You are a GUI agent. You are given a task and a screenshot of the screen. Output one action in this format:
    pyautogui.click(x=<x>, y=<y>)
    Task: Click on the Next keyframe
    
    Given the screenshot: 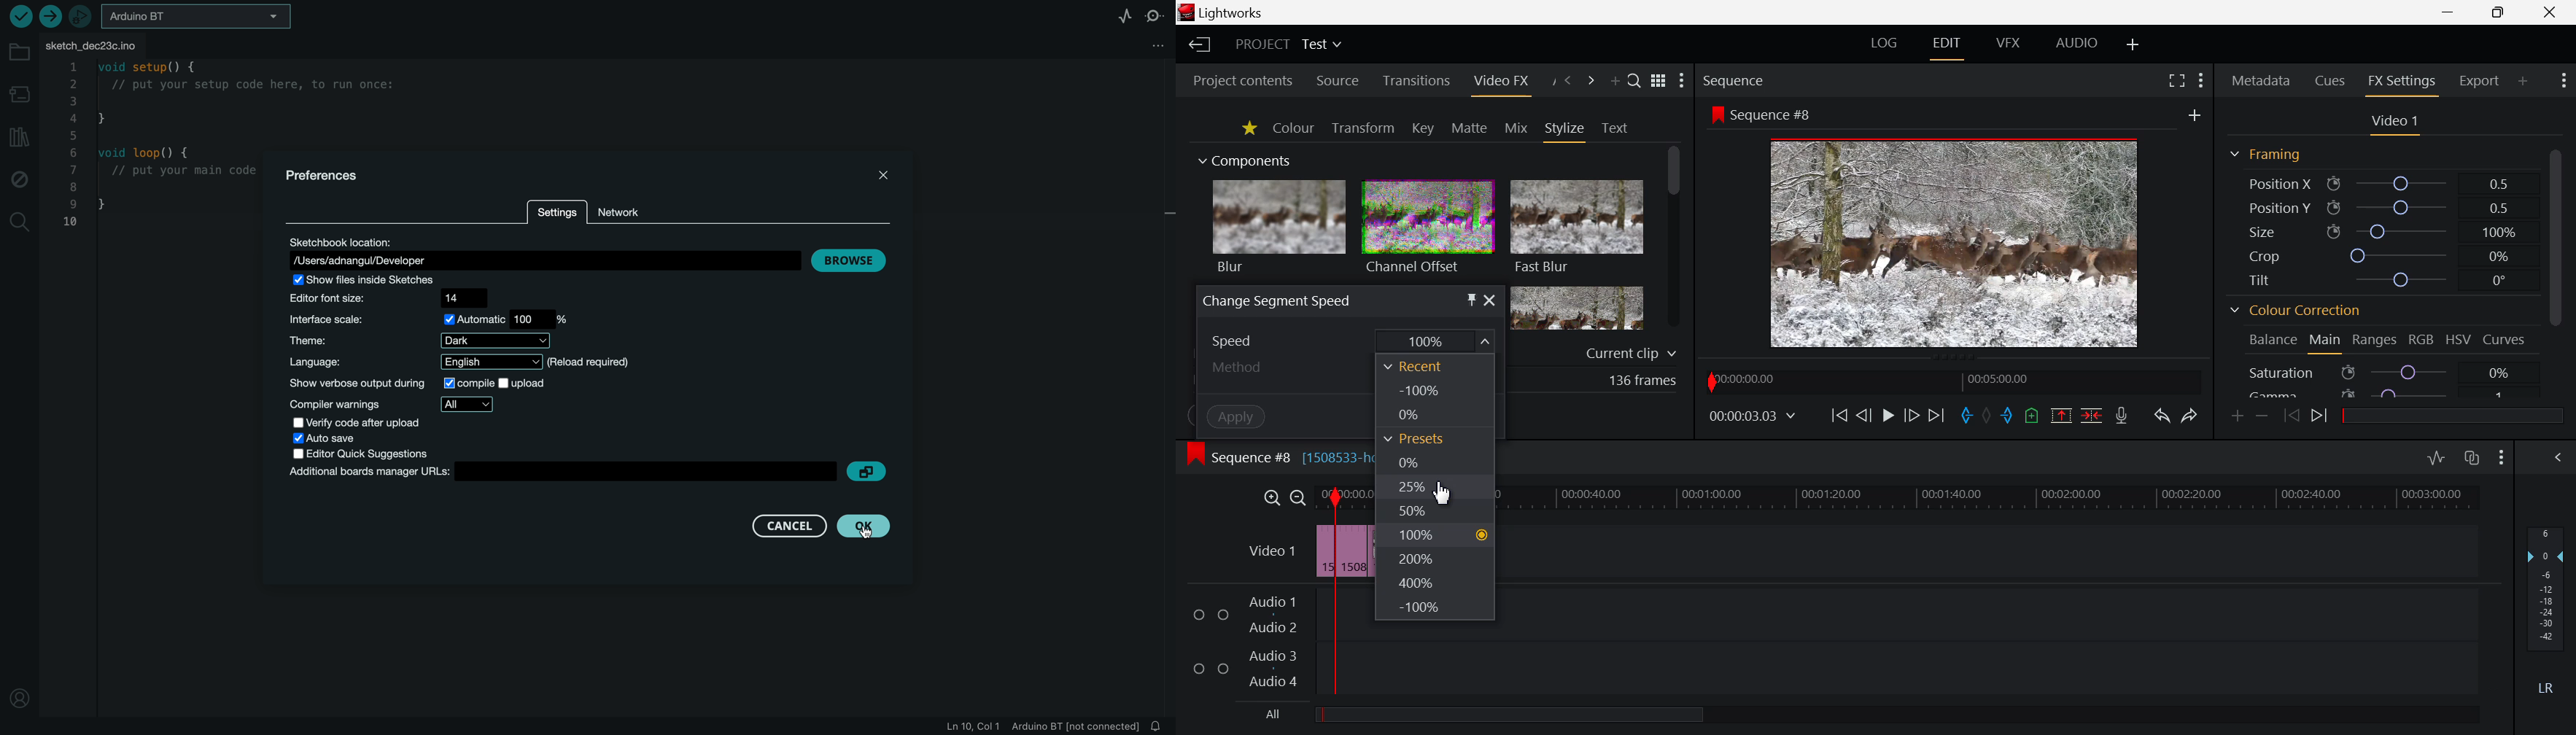 What is the action you would take?
    pyautogui.click(x=2321, y=417)
    